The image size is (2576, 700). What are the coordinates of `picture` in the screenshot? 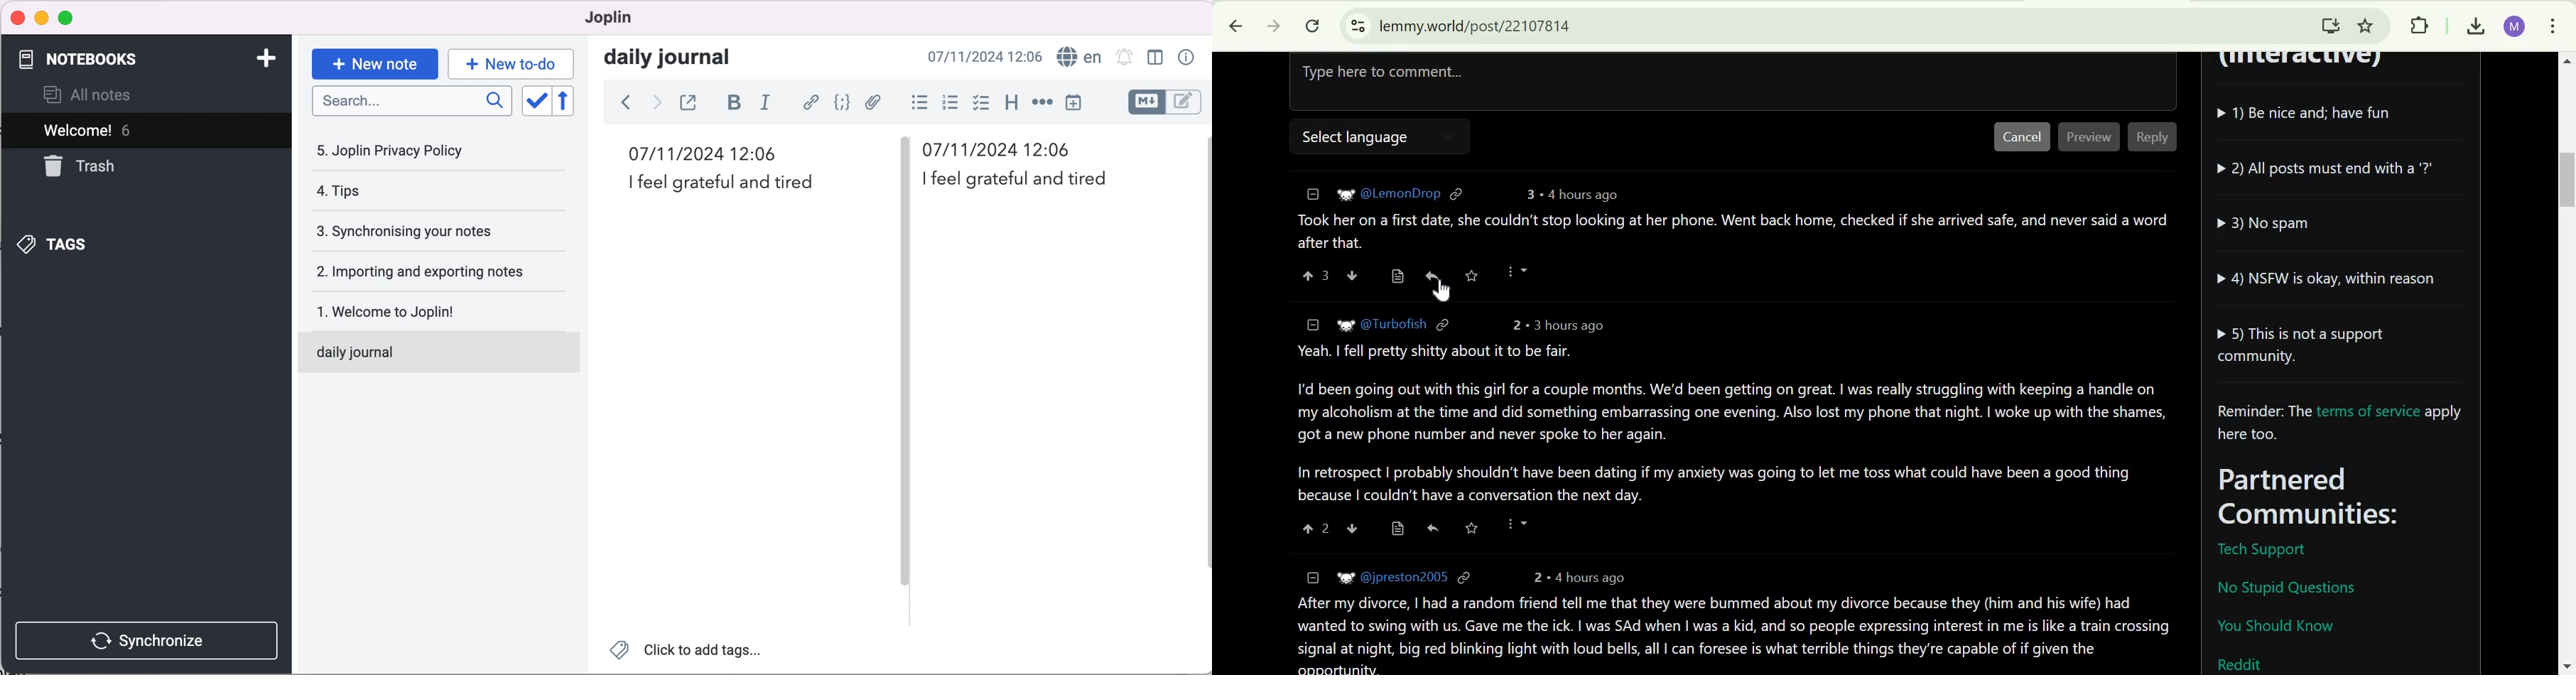 It's located at (1346, 193).